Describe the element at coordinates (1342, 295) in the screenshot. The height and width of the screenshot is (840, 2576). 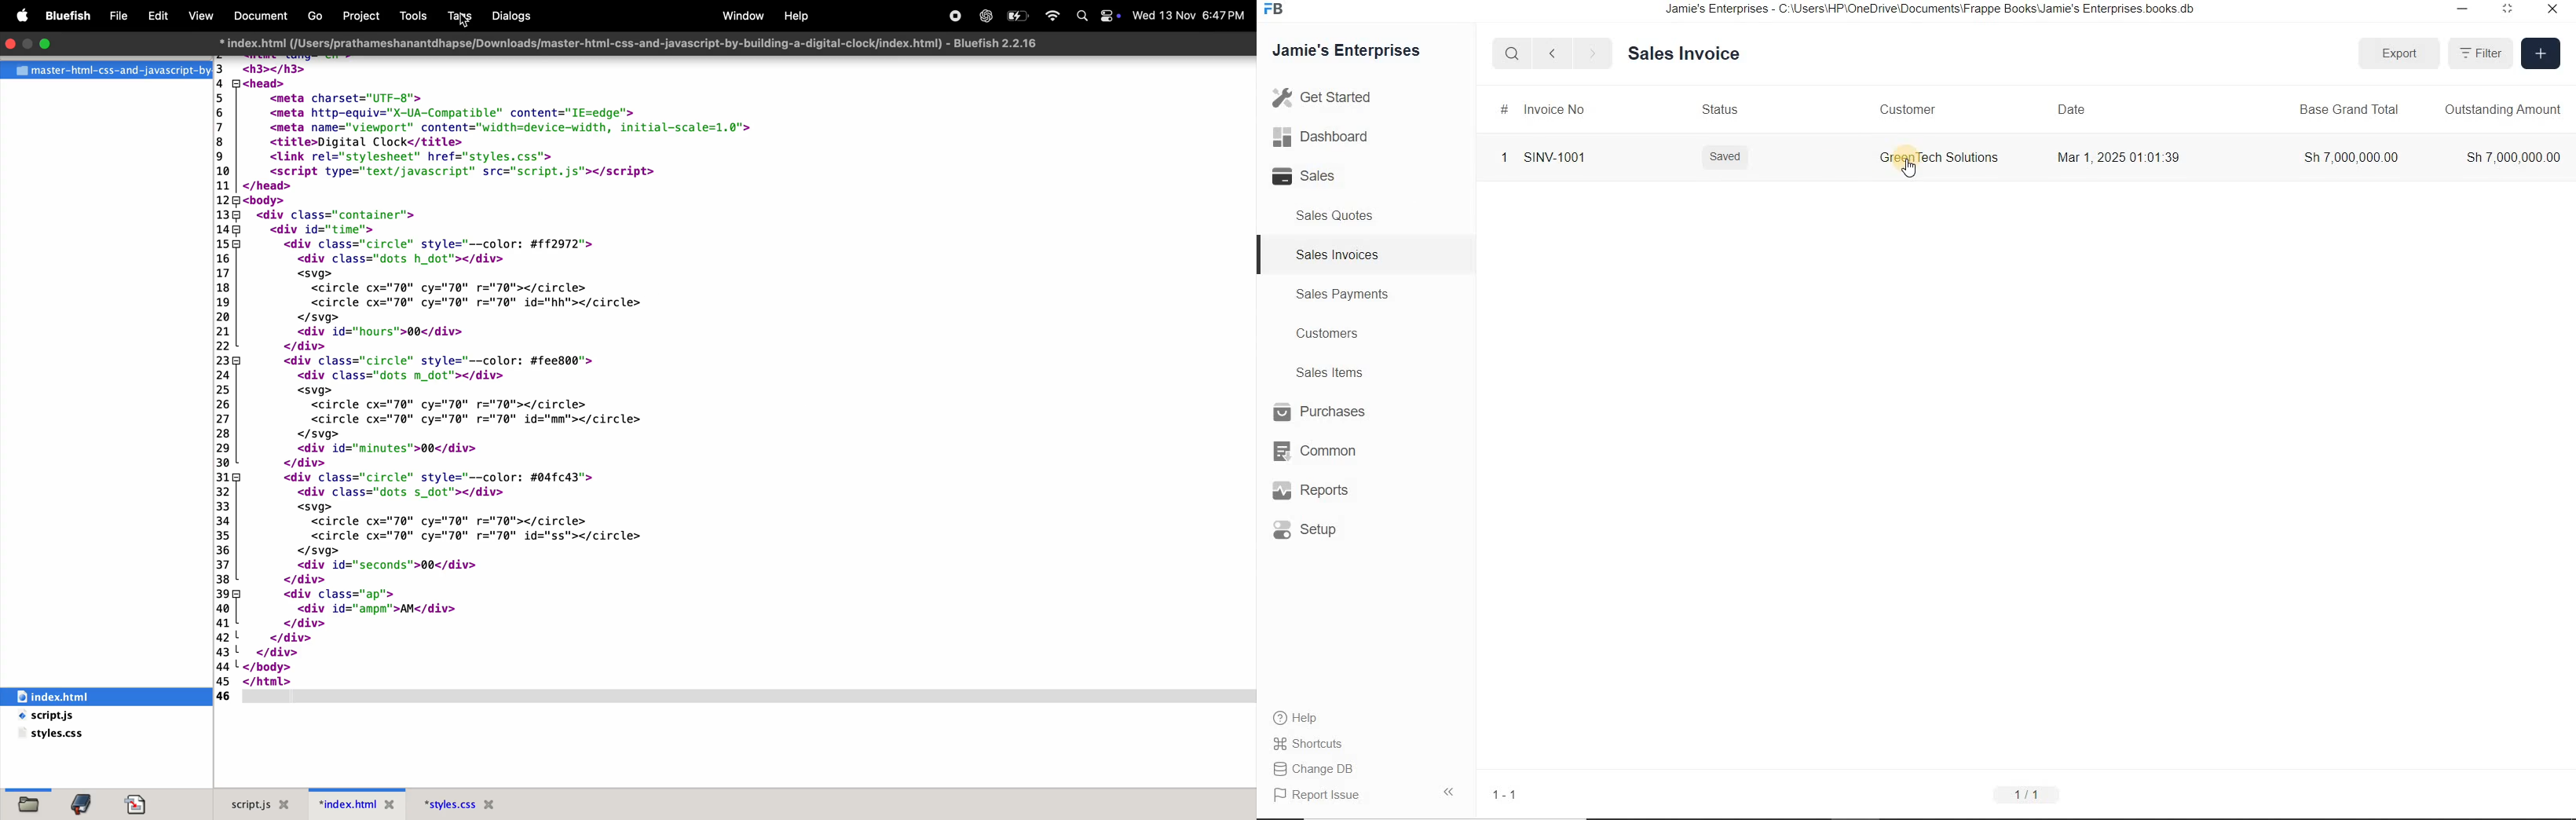
I see `Sales Payments` at that location.